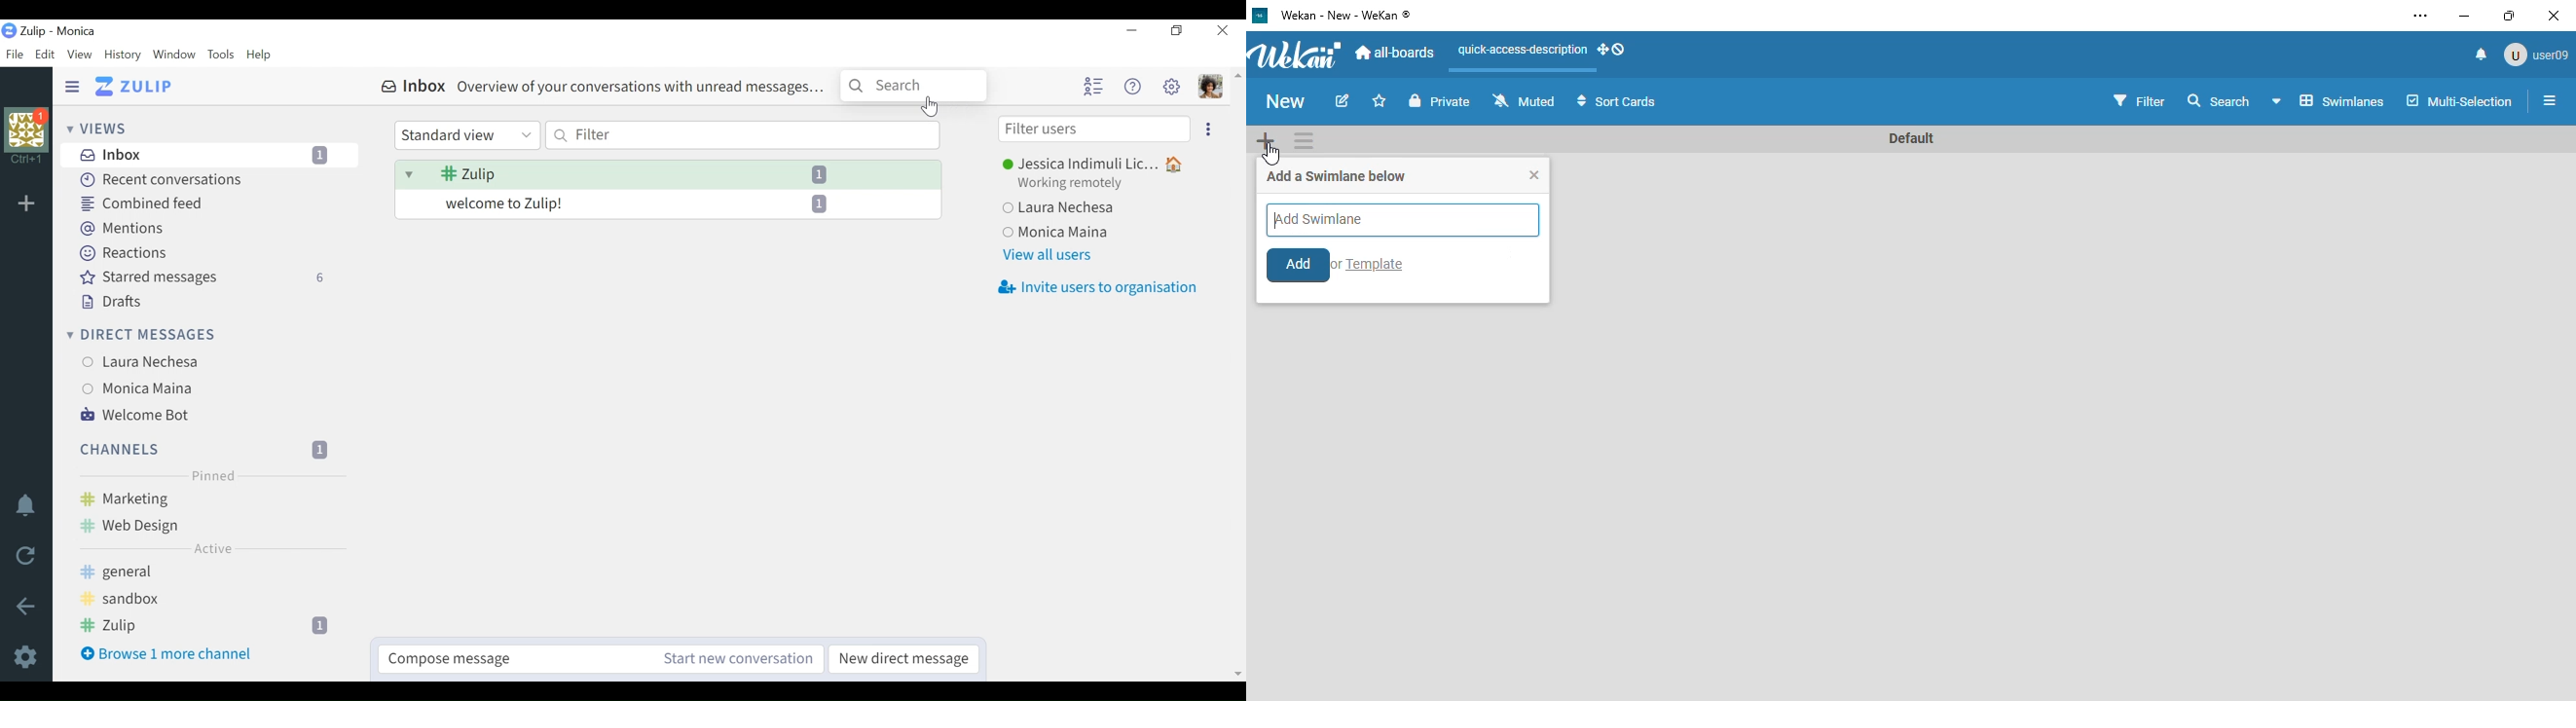  Describe the element at coordinates (1616, 100) in the screenshot. I see `sort cards` at that location.